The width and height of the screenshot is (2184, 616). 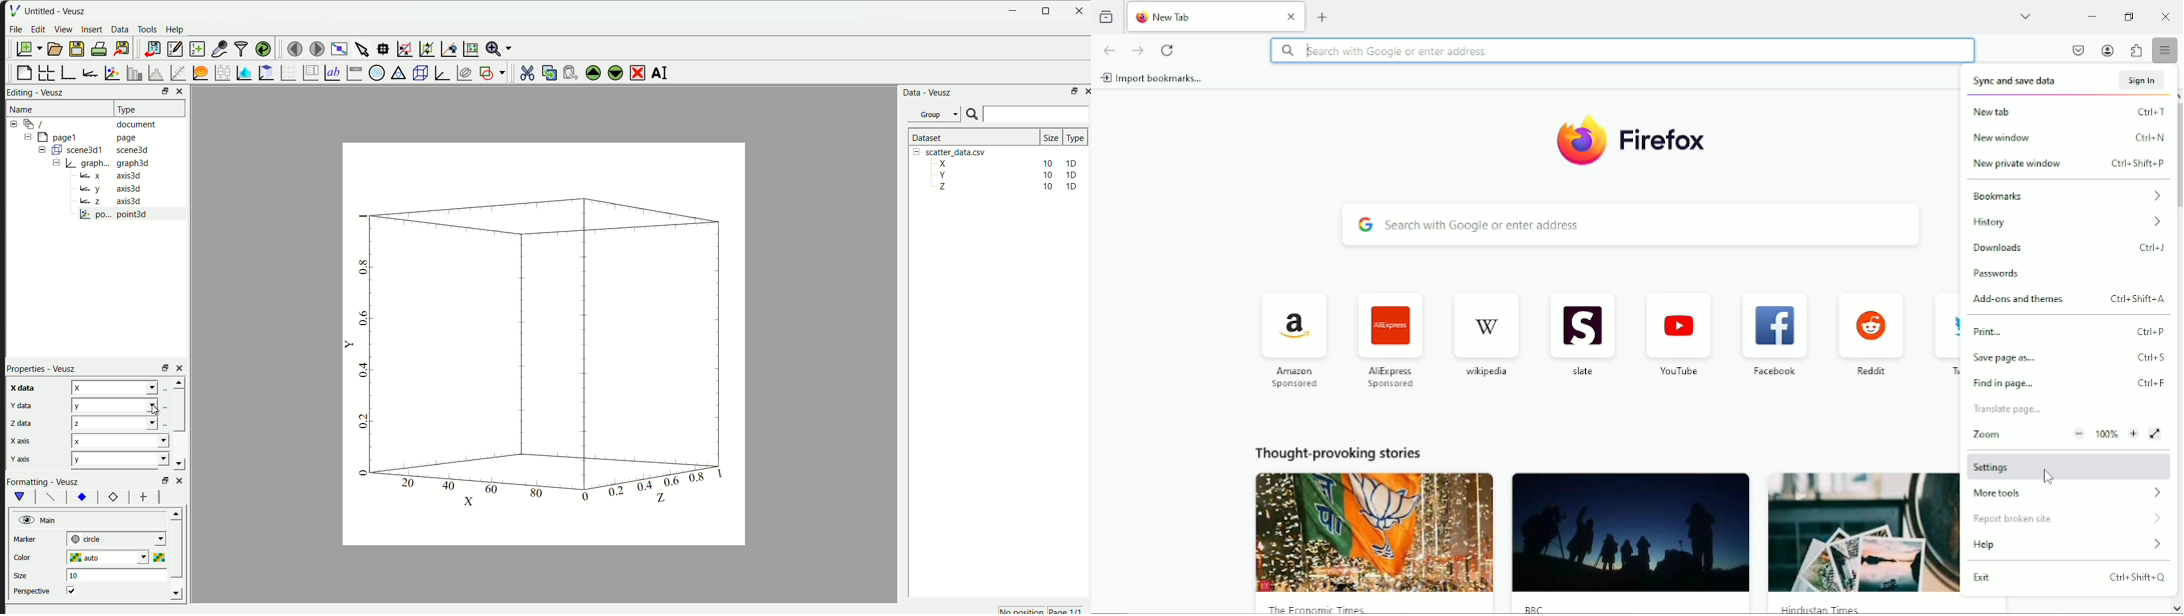 I want to click on The Economic Times, so click(x=1316, y=608).